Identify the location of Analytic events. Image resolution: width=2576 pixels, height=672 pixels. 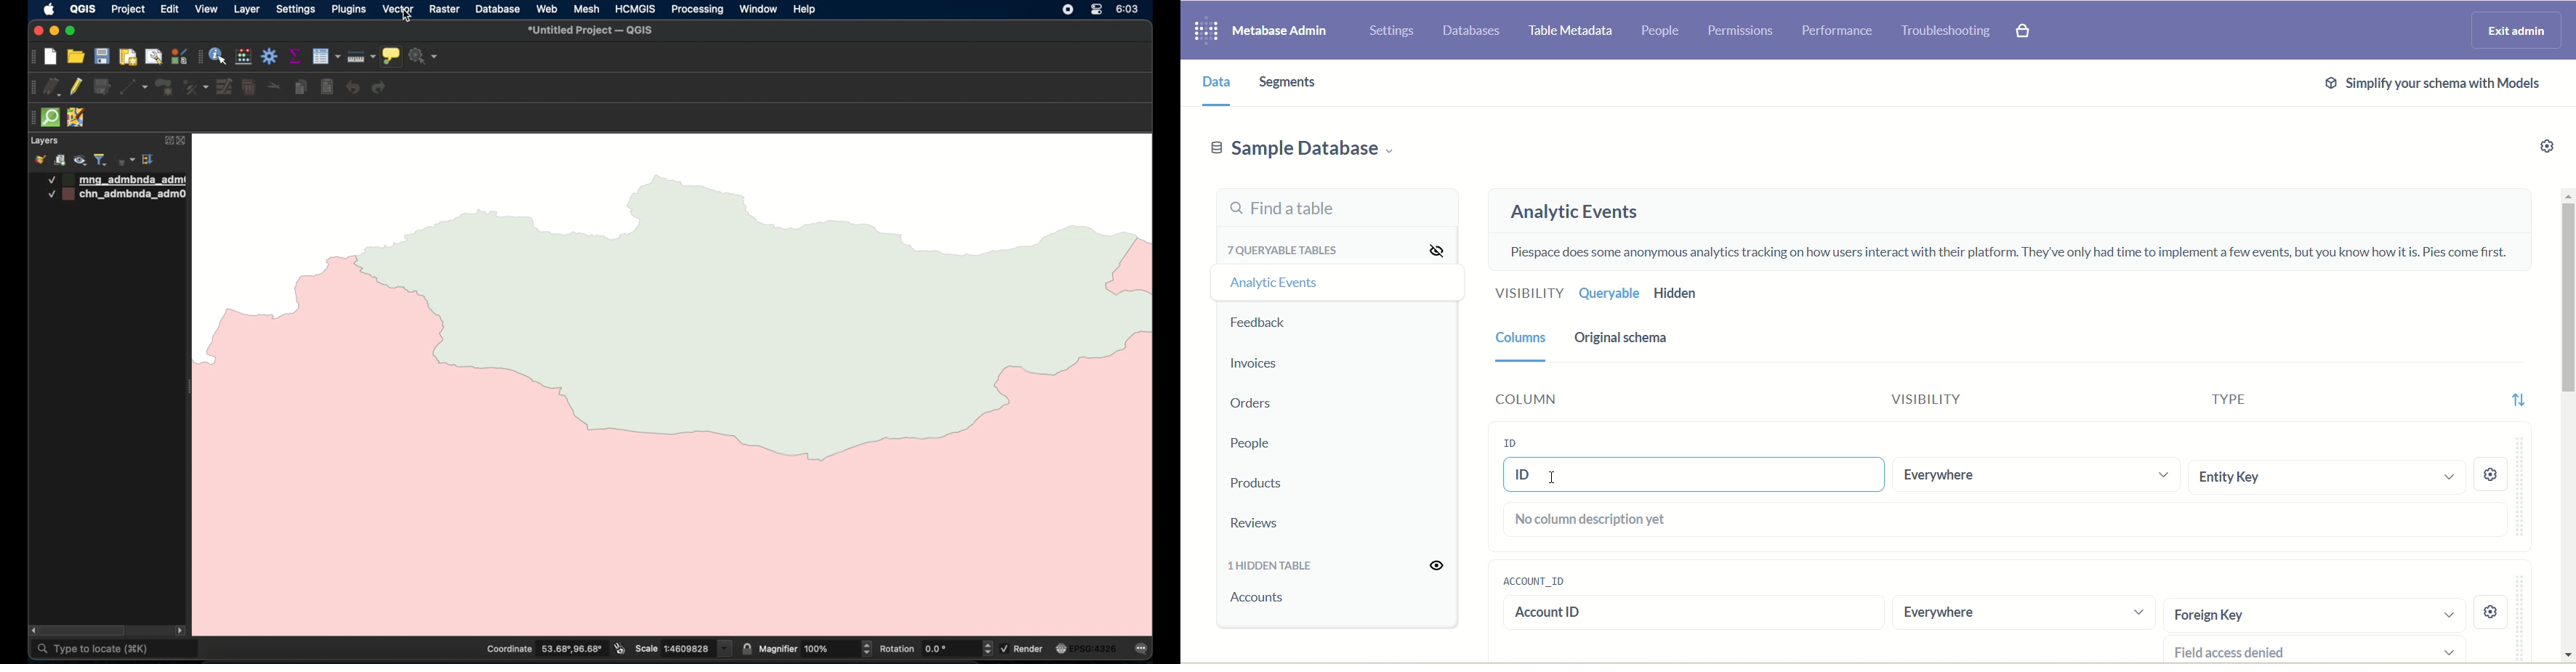
(1279, 288).